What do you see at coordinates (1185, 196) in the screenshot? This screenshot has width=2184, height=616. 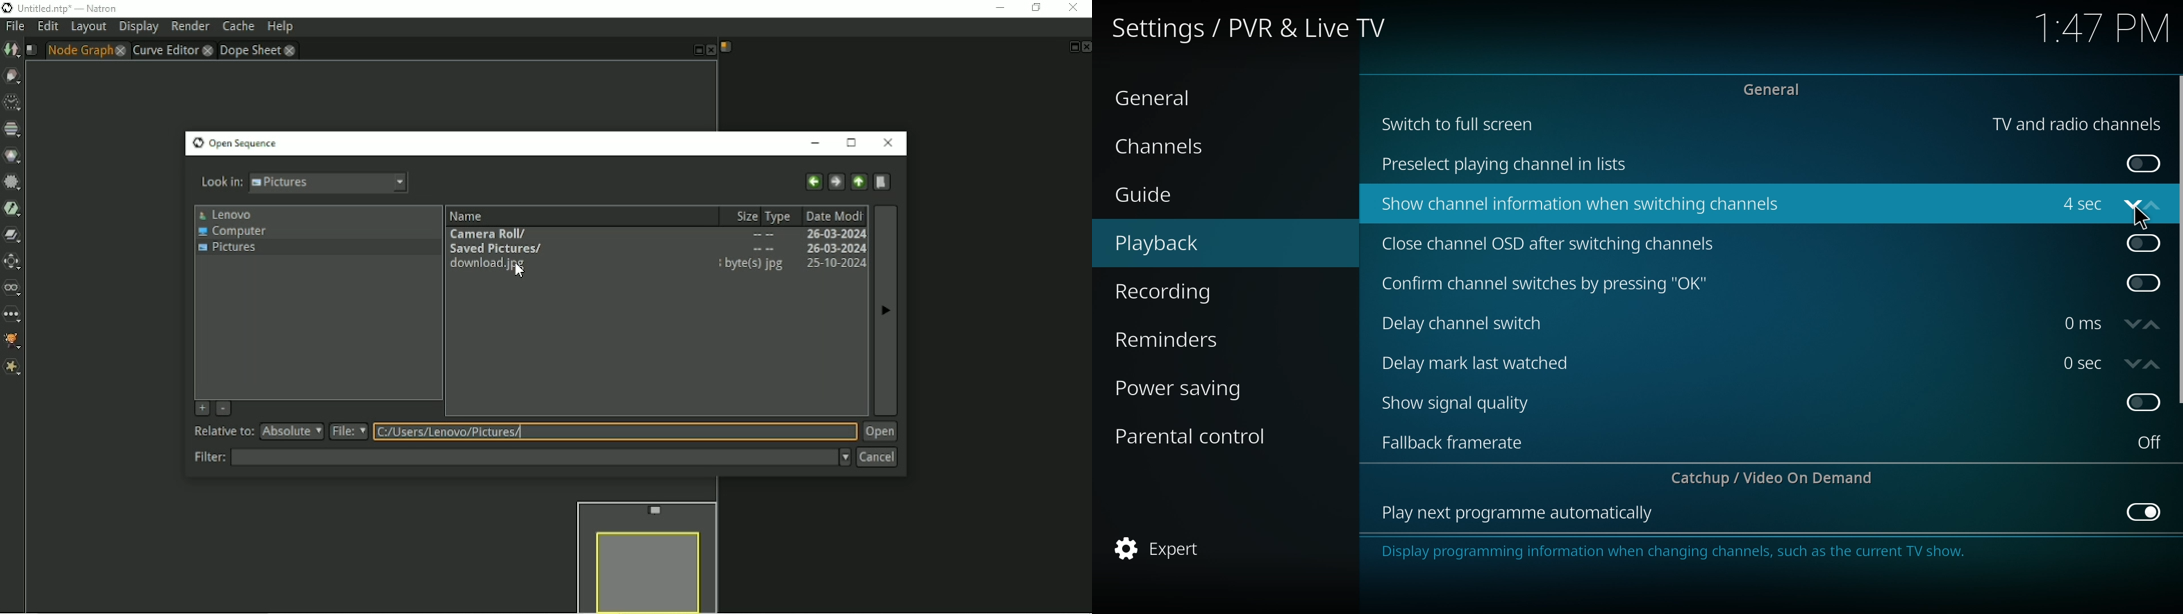 I see `guide` at bounding box center [1185, 196].